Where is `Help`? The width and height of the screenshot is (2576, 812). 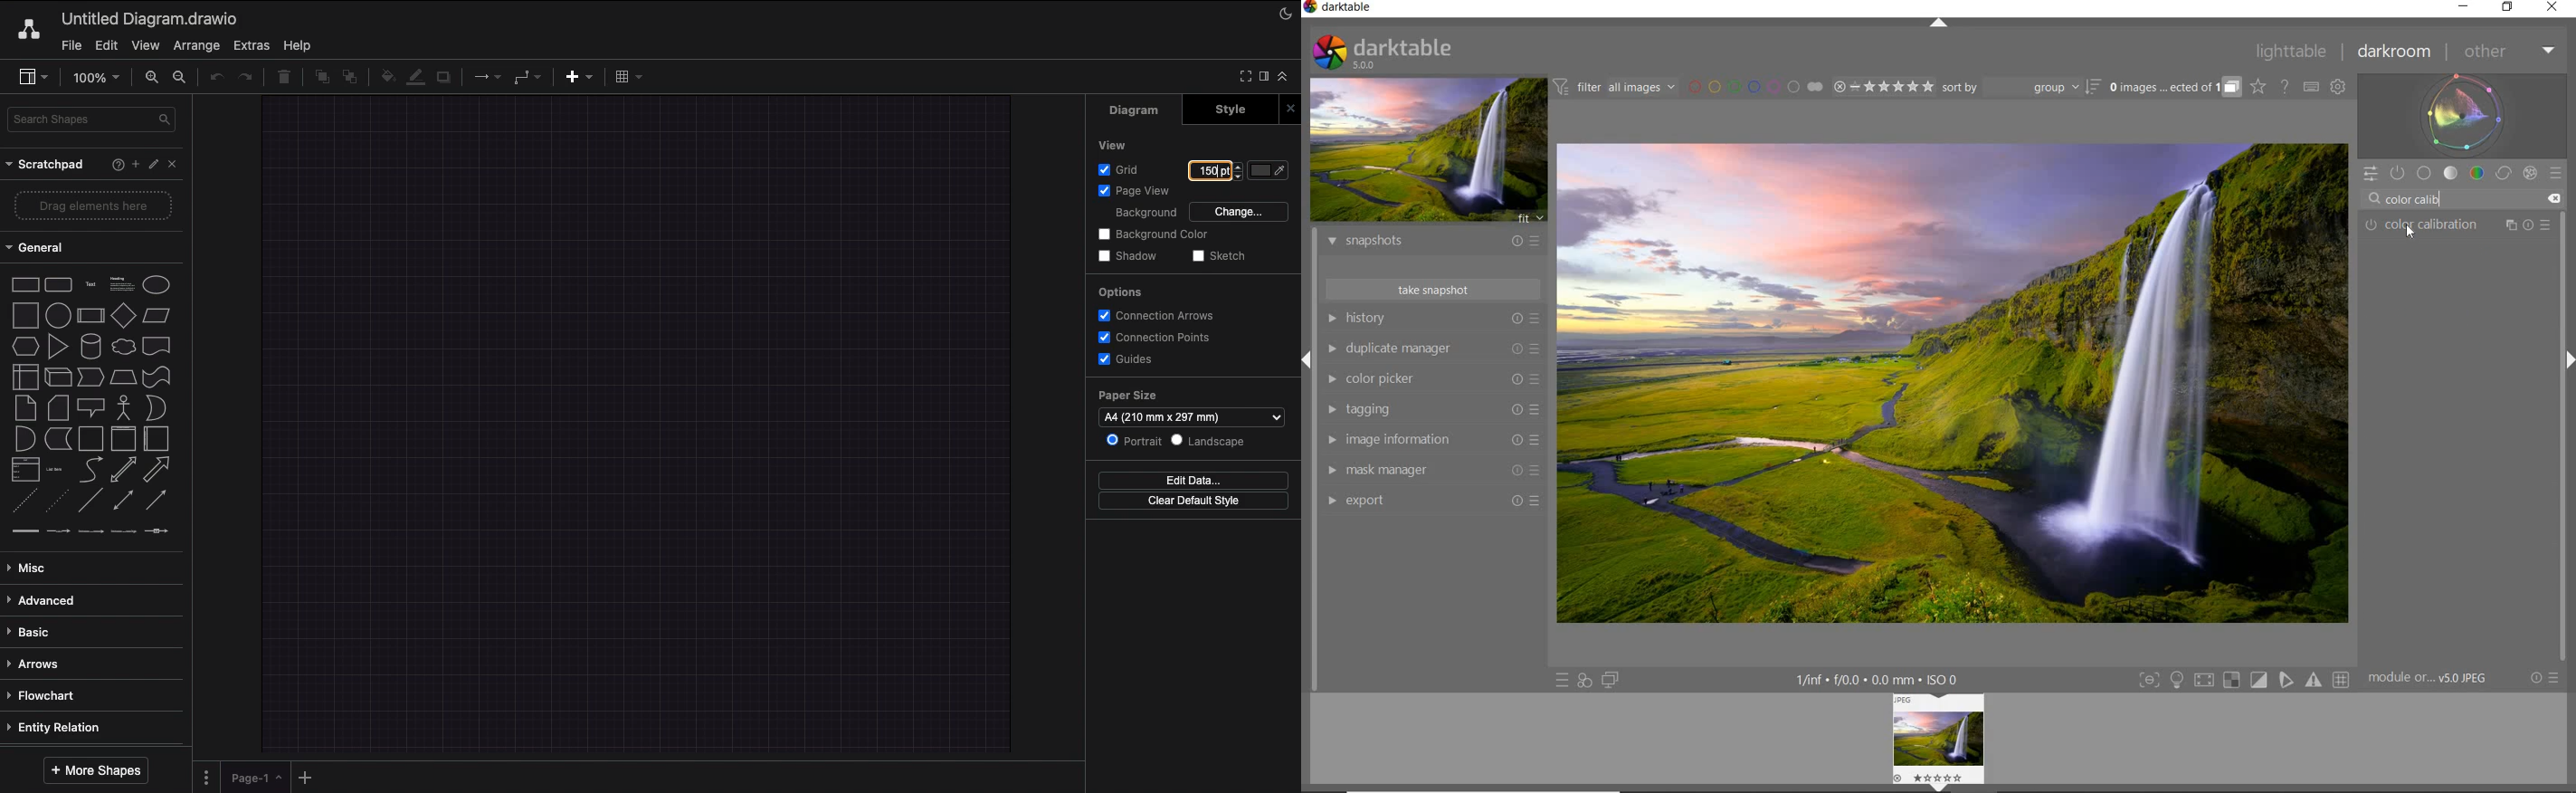
Help is located at coordinates (109, 165).